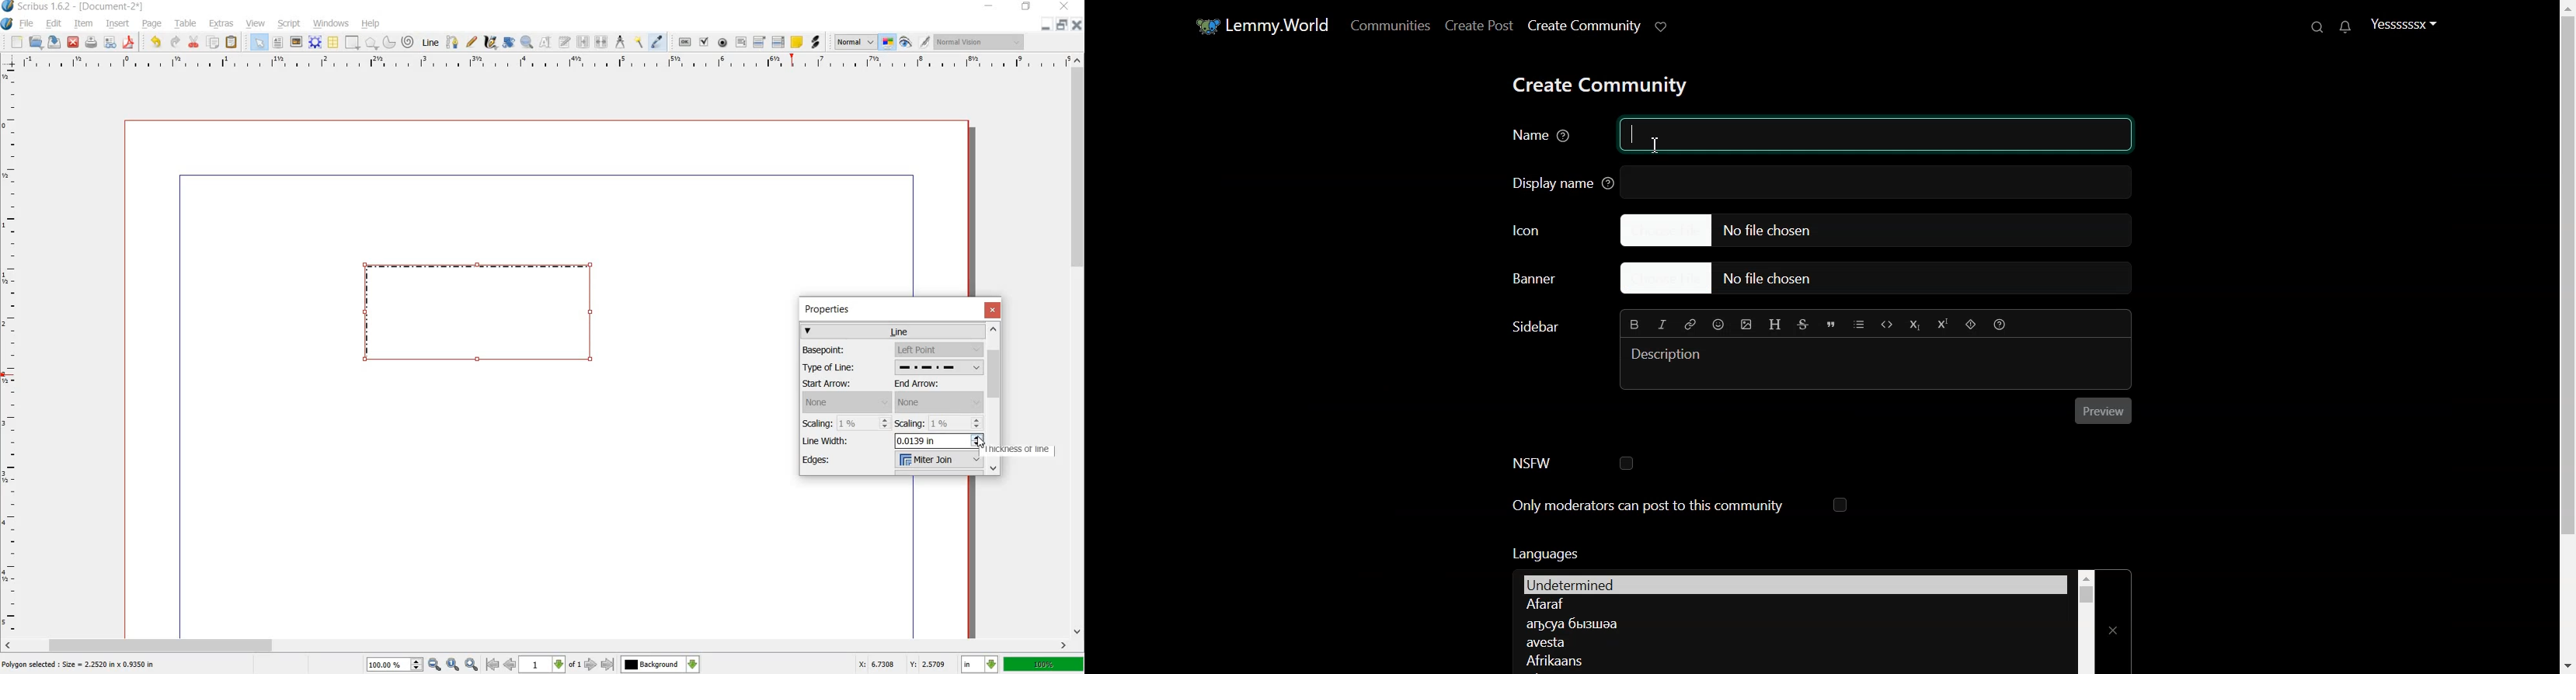 The width and height of the screenshot is (2576, 700). What do you see at coordinates (352, 42) in the screenshot?
I see `SHAPE` at bounding box center [352, 42].